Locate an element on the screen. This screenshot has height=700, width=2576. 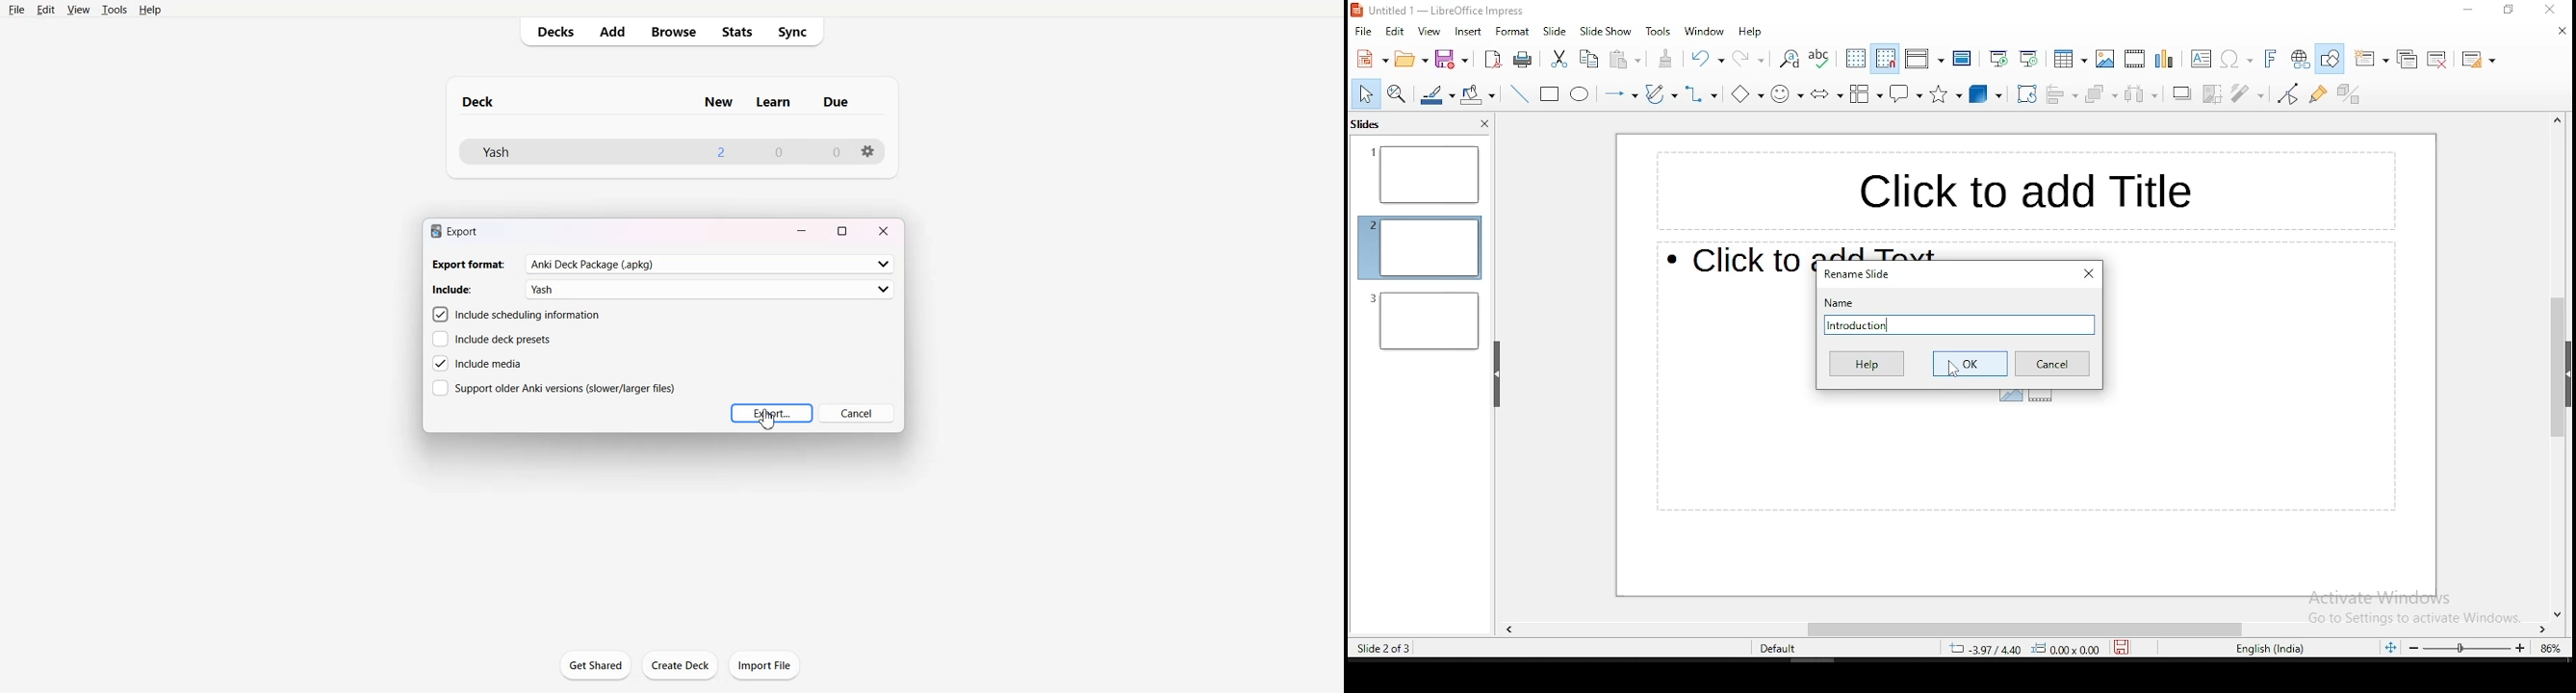
Maximize is located at coordinates (843, 230).